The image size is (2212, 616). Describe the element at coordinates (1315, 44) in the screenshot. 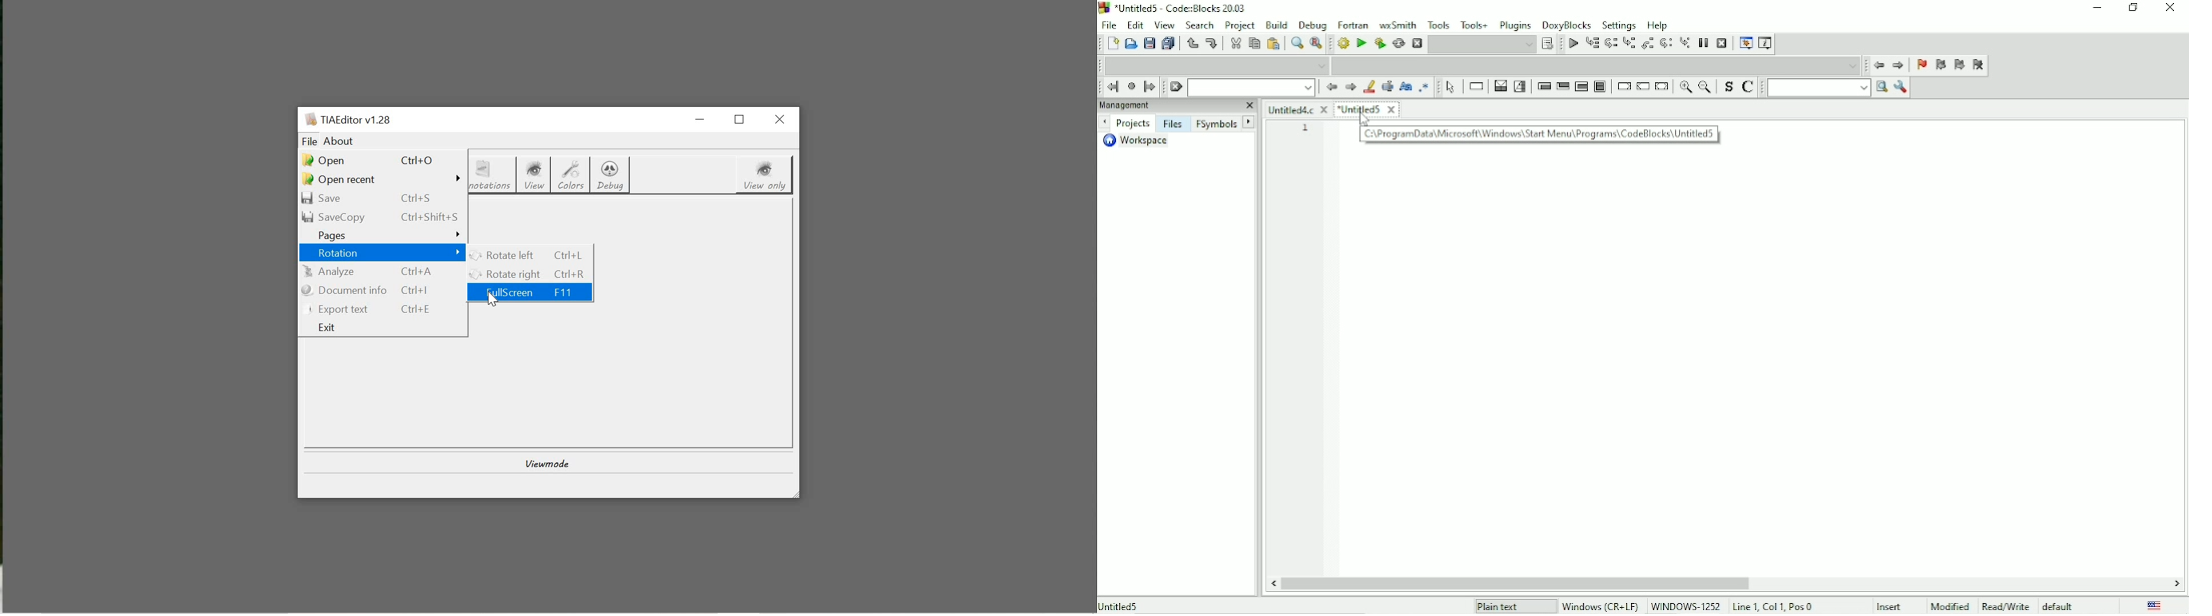

I see `Replace` at that location.